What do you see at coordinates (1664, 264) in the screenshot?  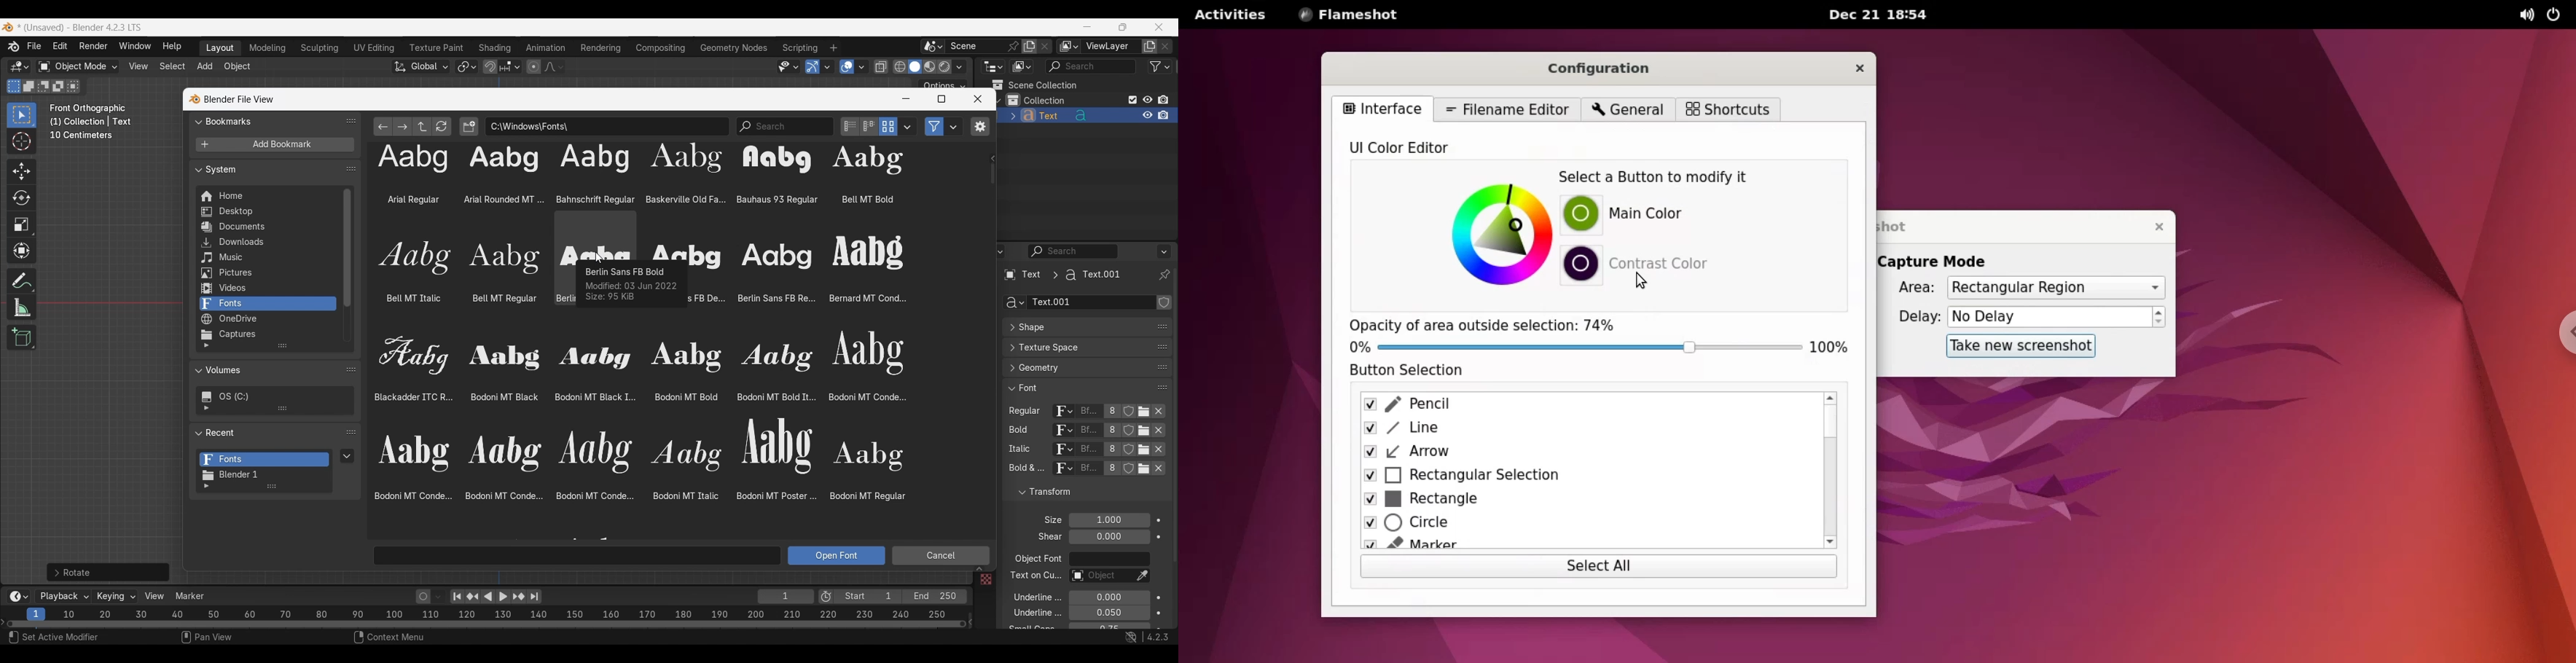 I see `contrast color` at bounding box center [1664, 264].